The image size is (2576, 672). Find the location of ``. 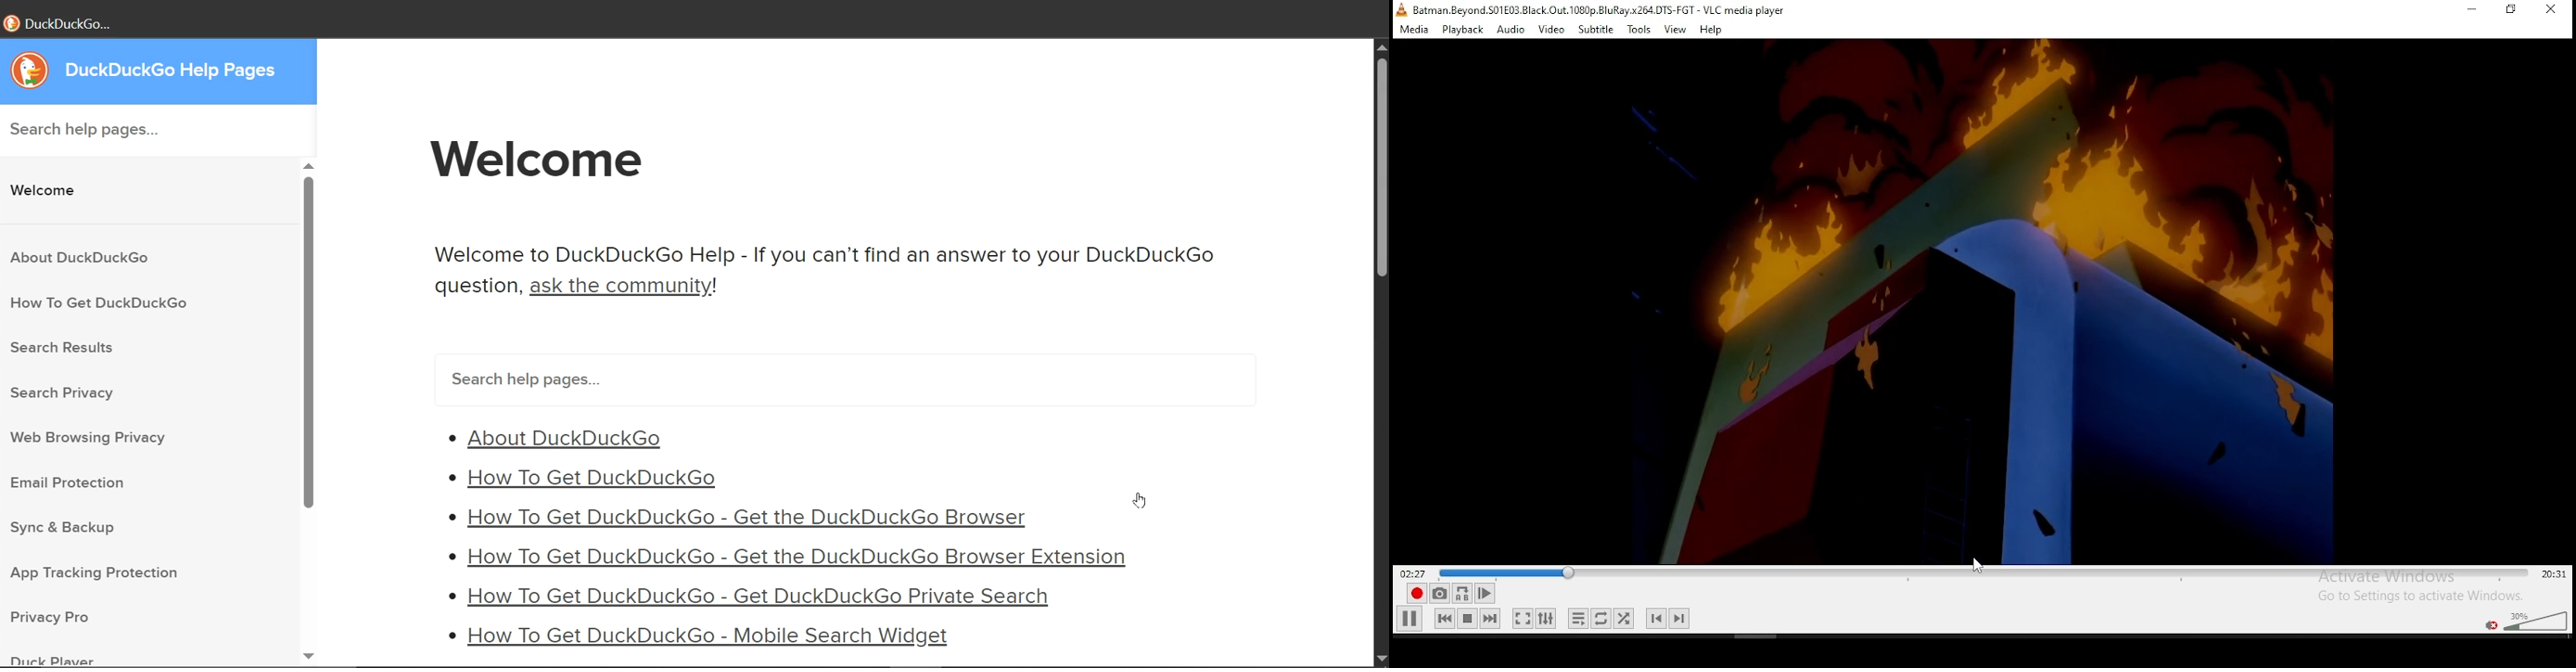

 is located at coordinates (1988, 301).